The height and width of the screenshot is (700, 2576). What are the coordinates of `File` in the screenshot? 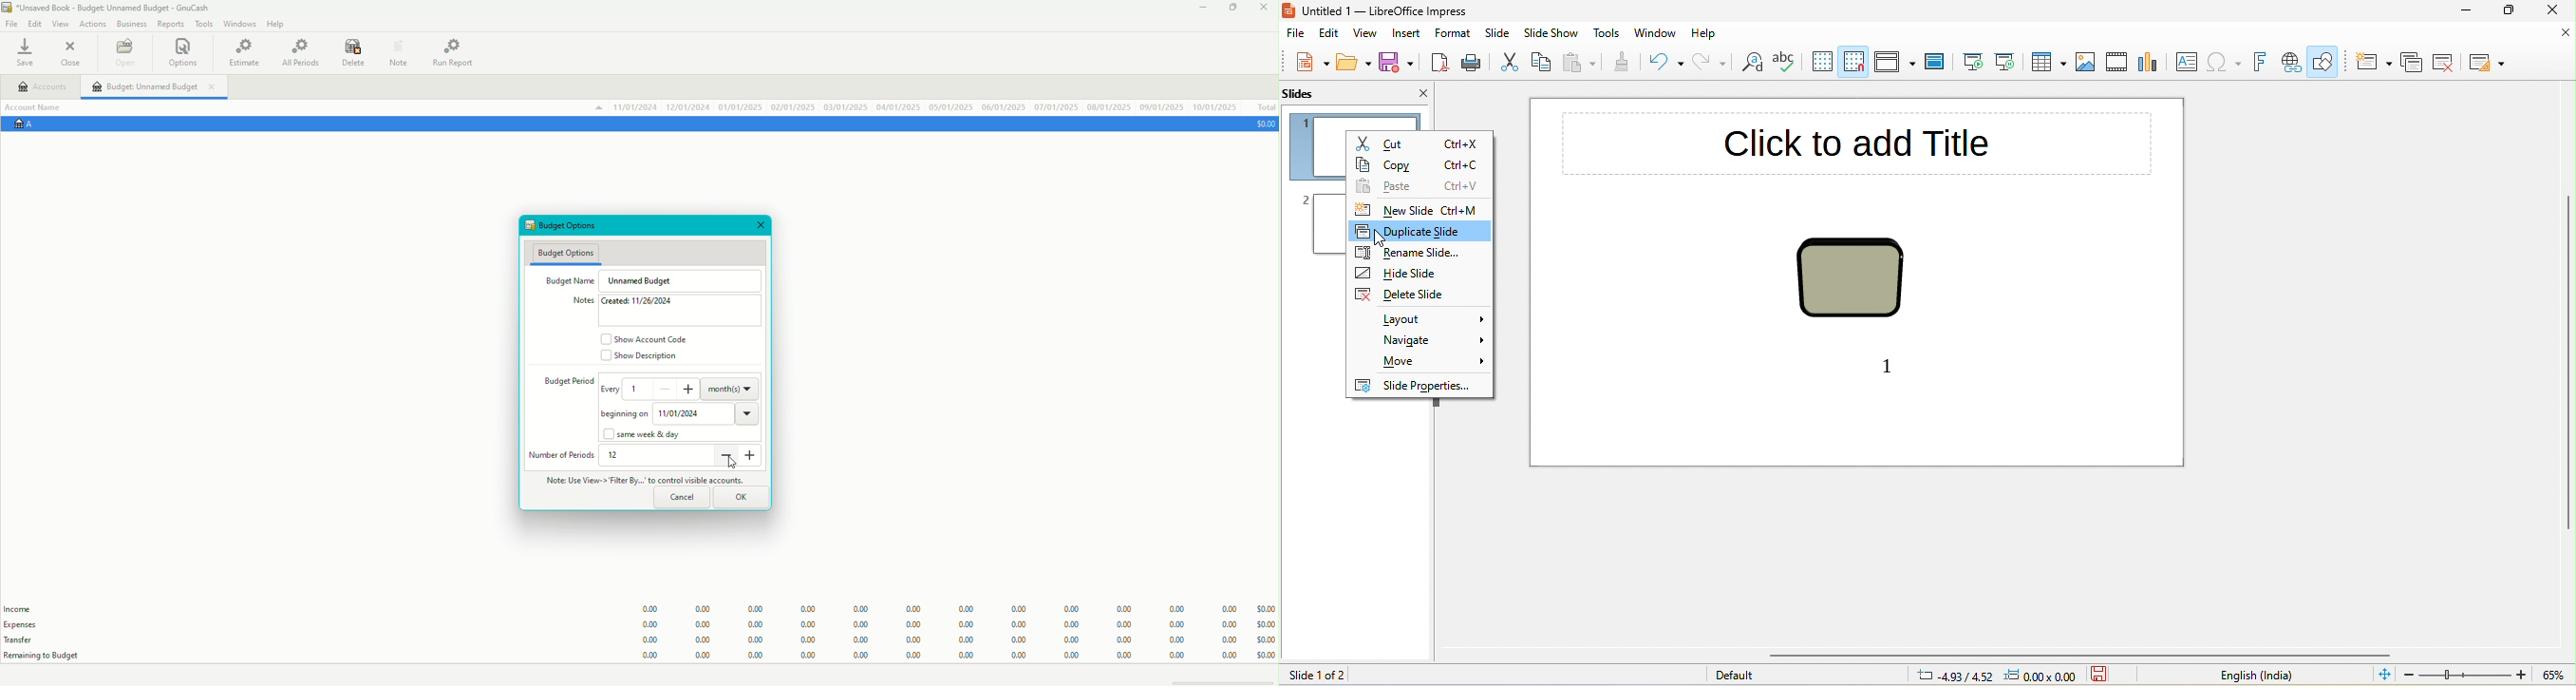 It's located at (13, 24).